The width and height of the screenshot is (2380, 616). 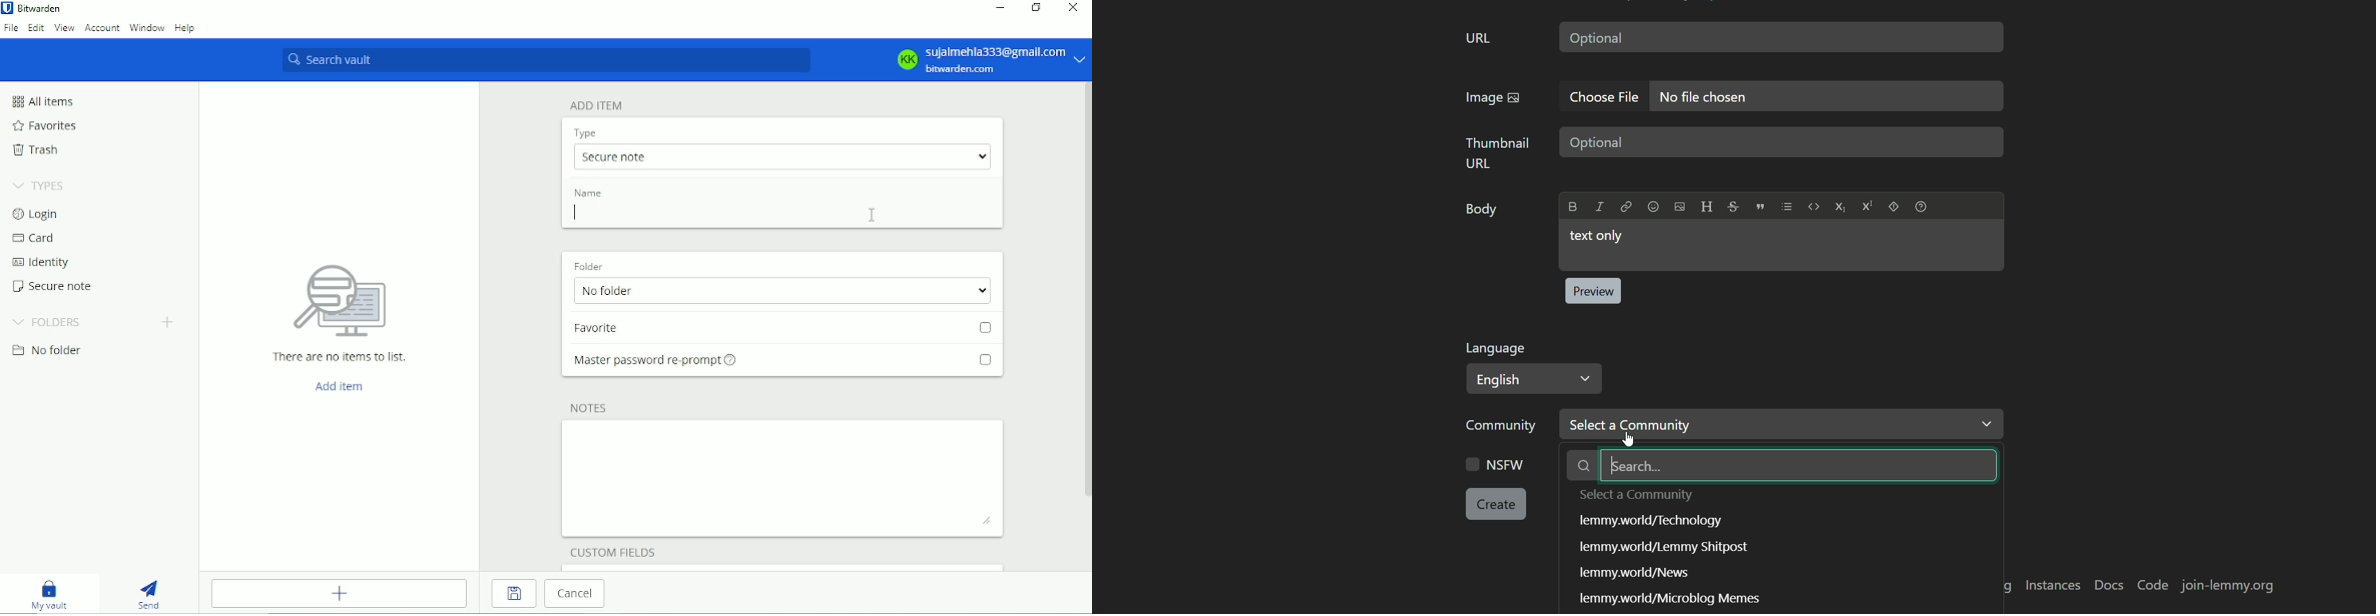 What do you see at coordinates (1665, 546) in the screenshot?
I see `text` at bounding box center [1665, 546].